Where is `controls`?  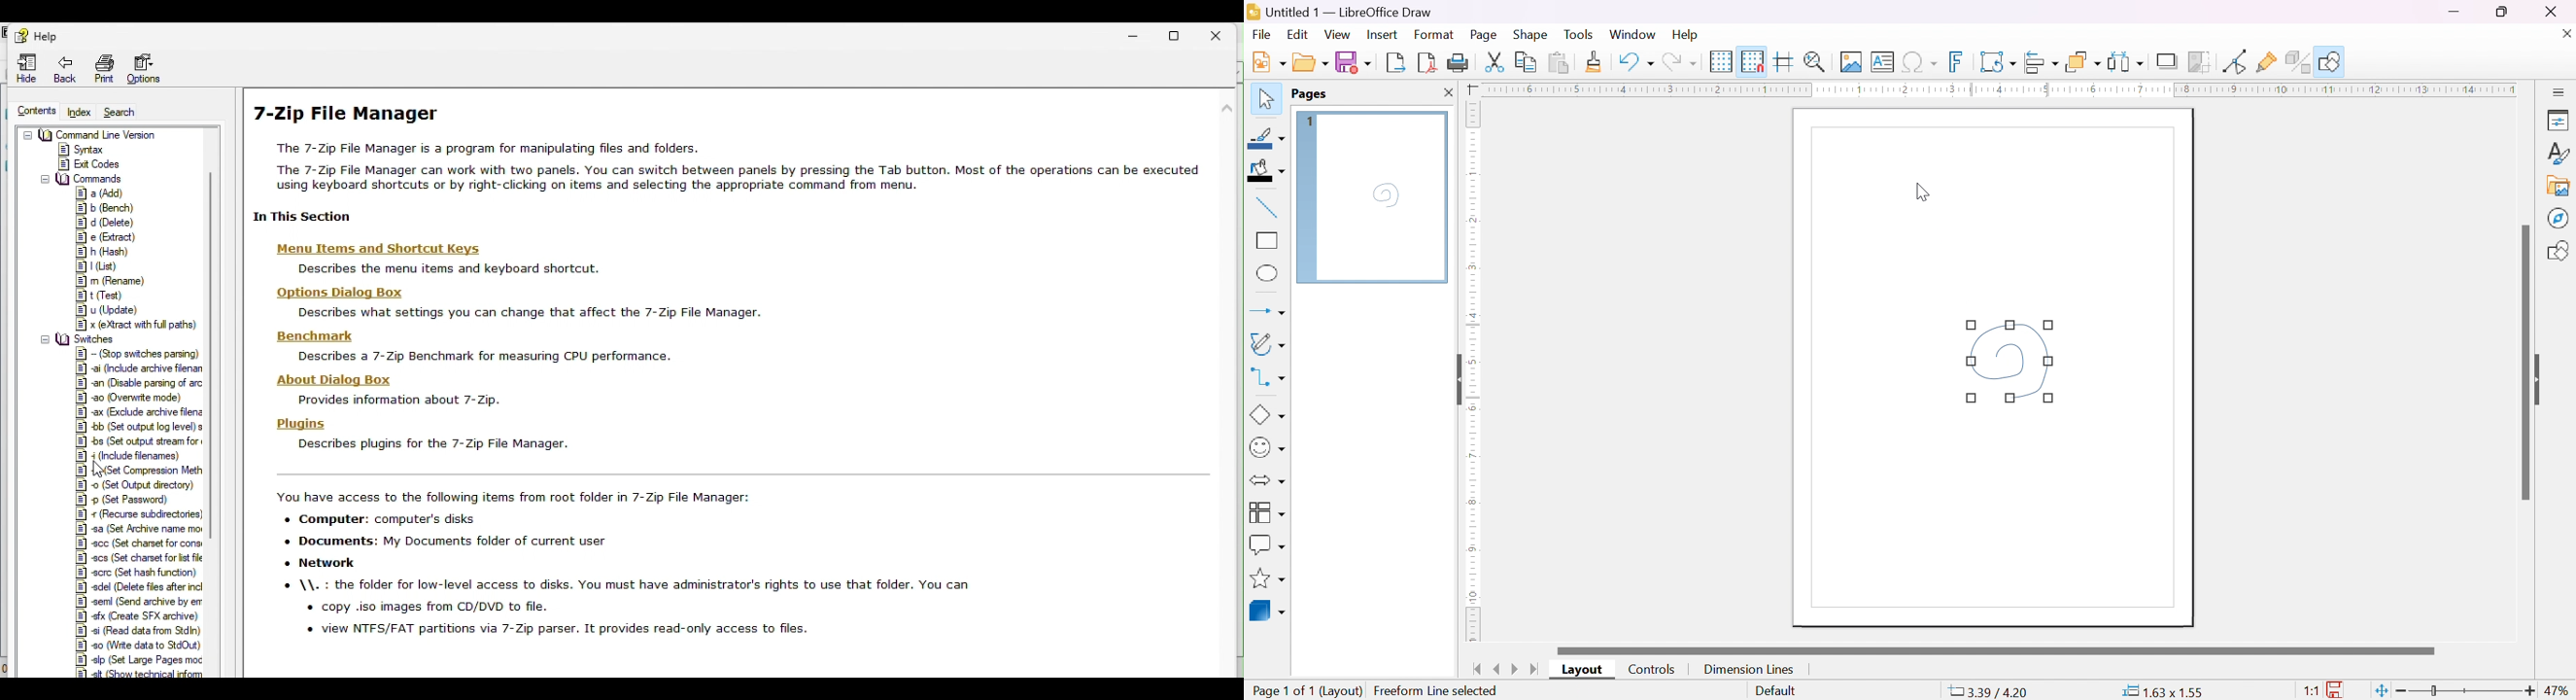 controls is located at coordinates (1654, 669).